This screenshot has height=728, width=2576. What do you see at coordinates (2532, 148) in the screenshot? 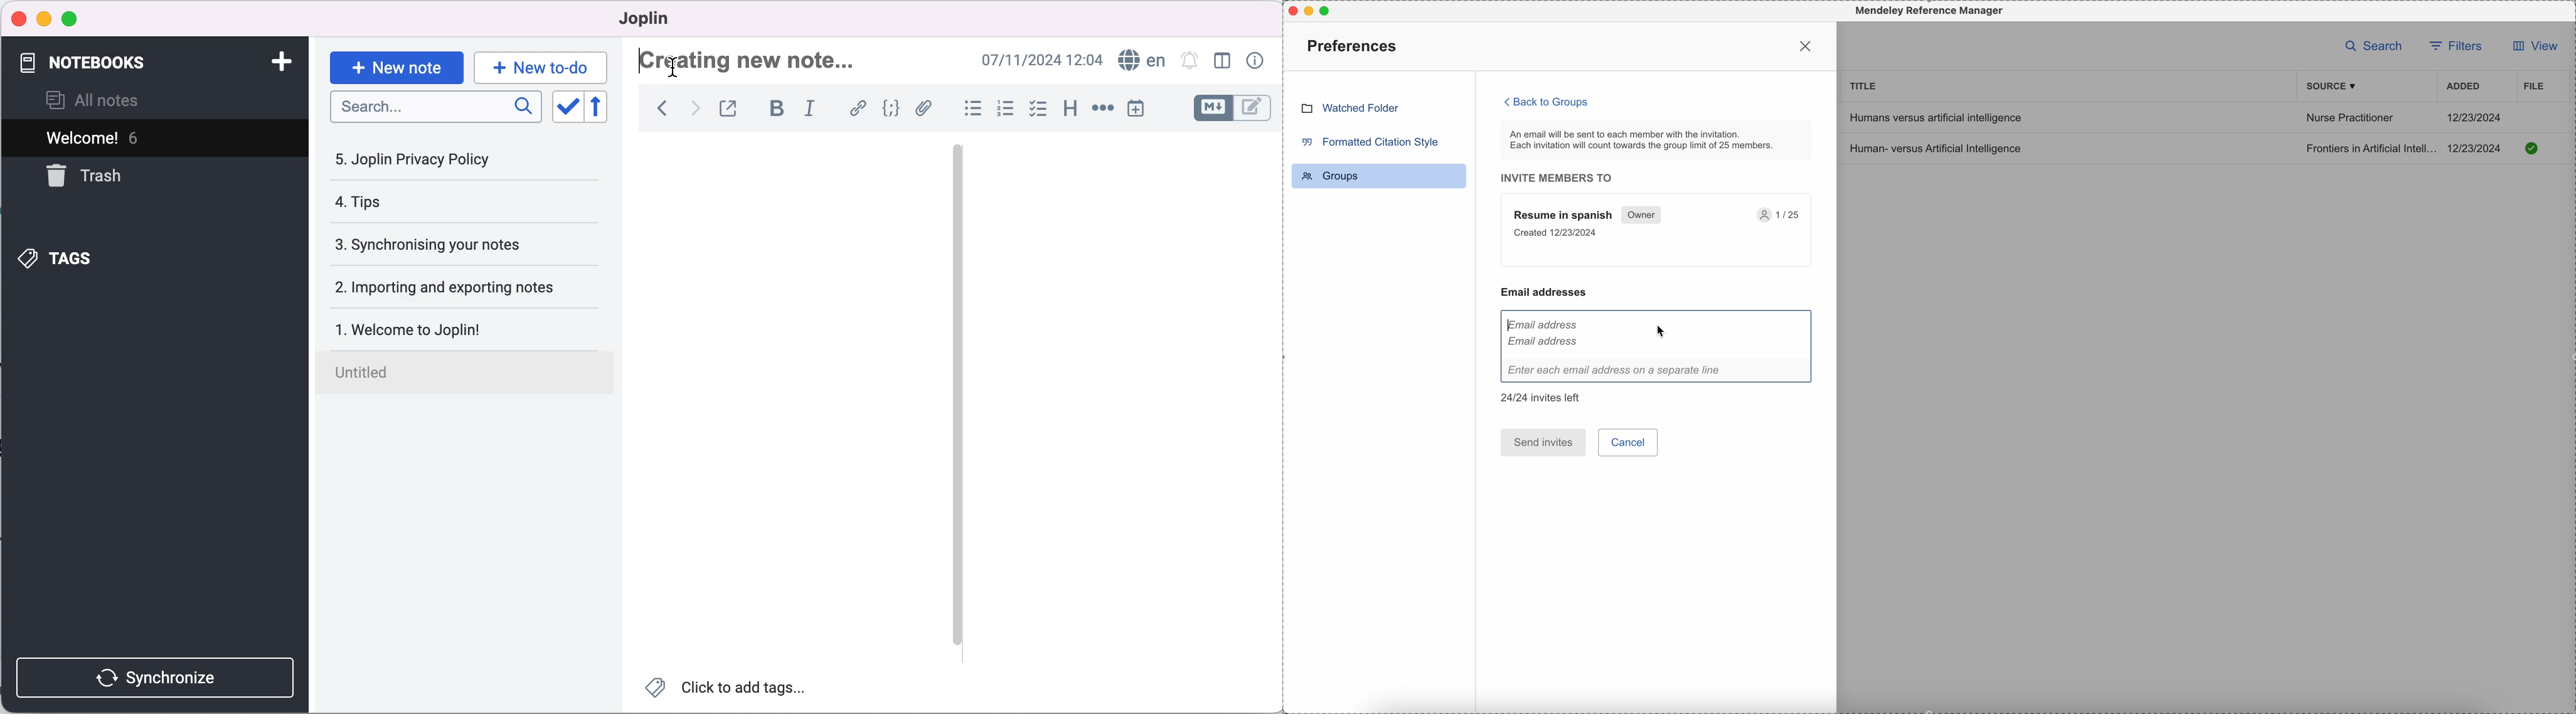
I see `Checkmark` at bounding box center [2532, 148].